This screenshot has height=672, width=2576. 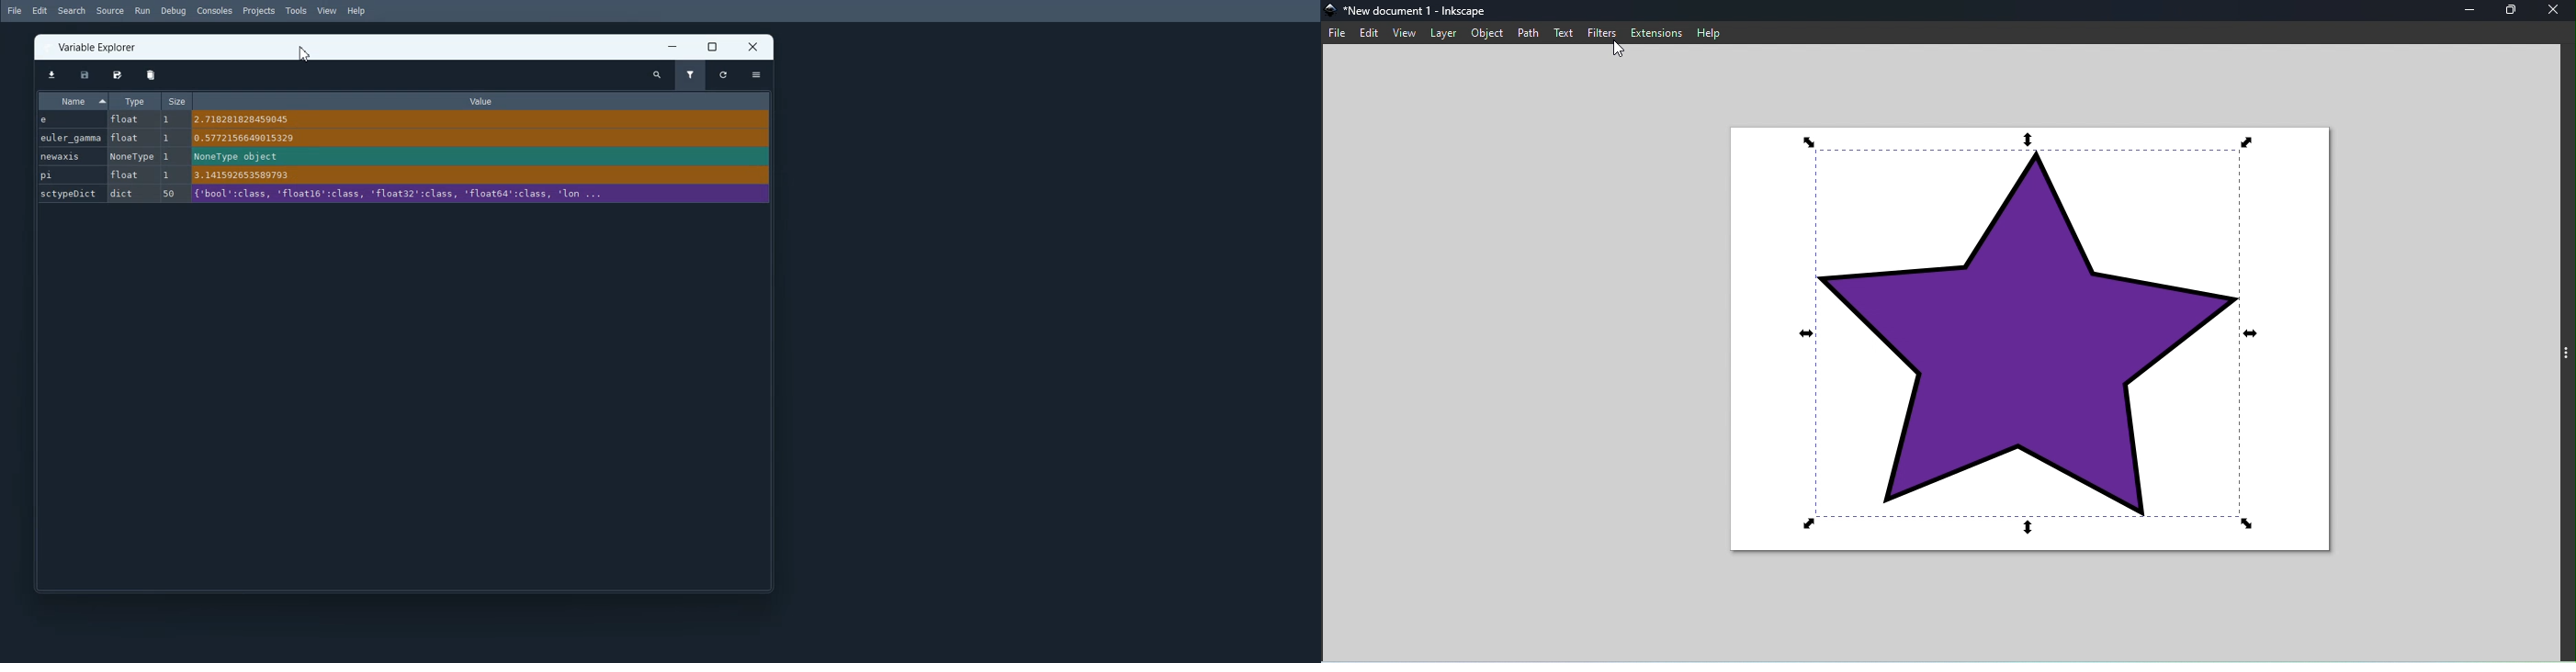 I want to click on Search, so click(x=72, y=10).